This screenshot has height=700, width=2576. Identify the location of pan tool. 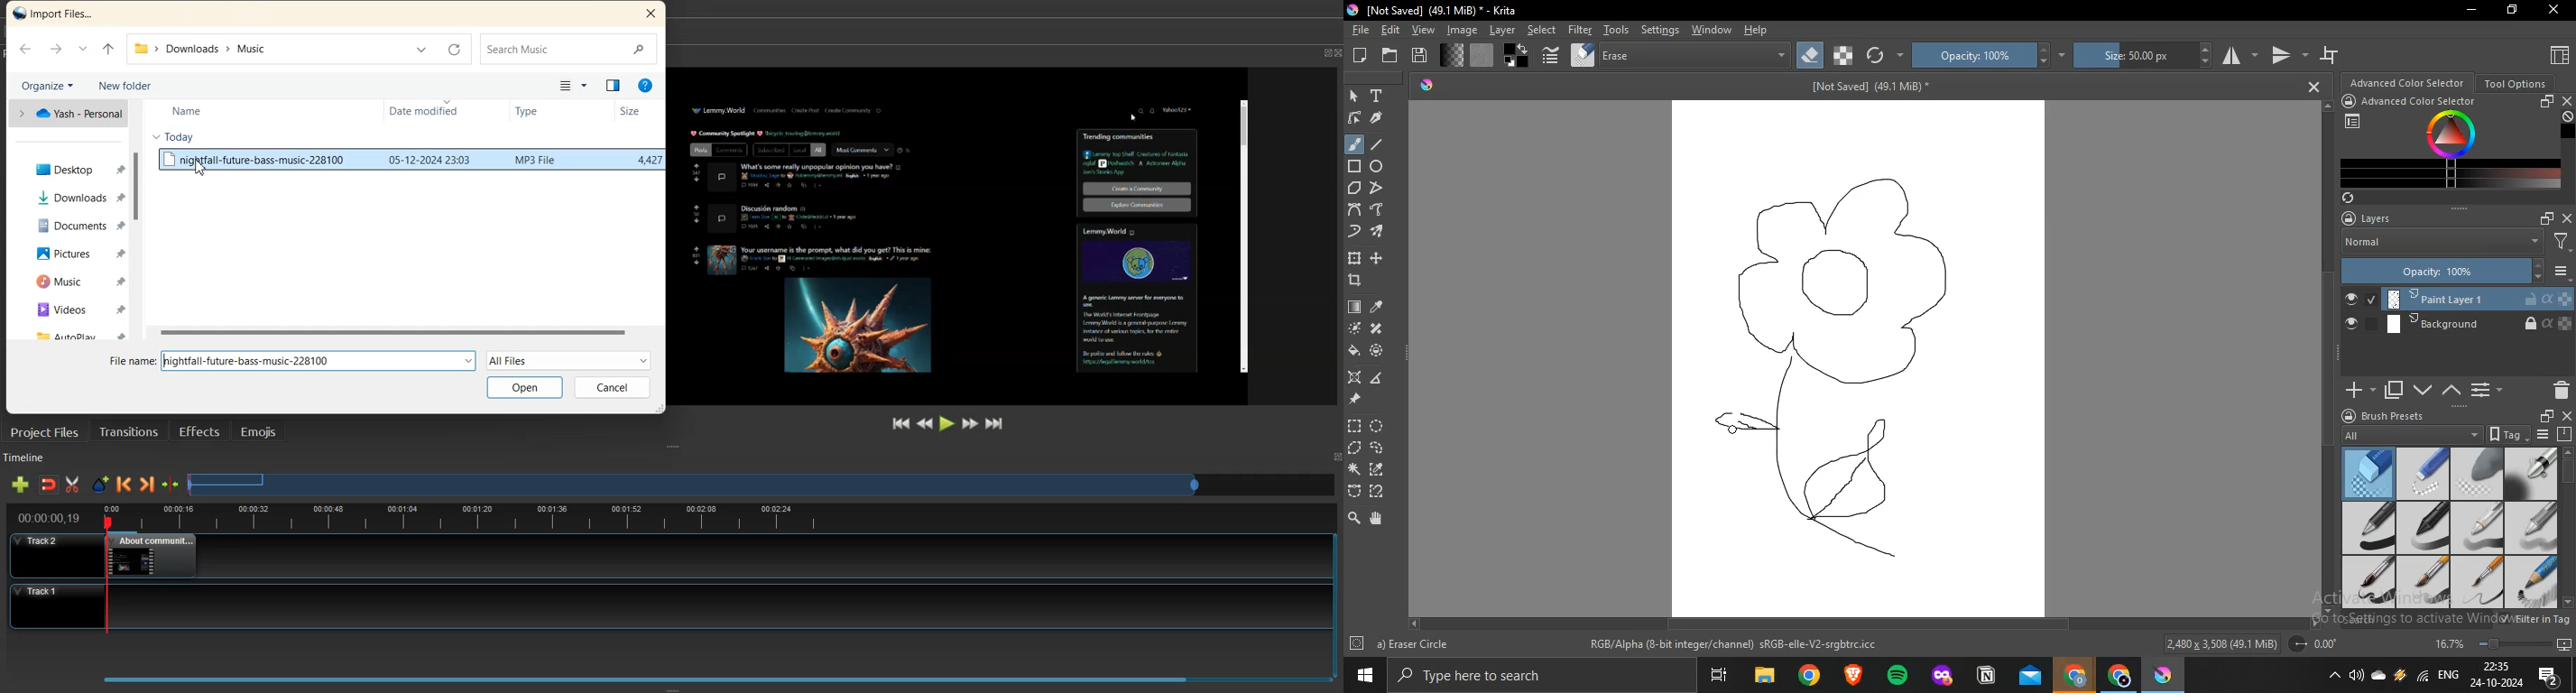
(1377, 517).